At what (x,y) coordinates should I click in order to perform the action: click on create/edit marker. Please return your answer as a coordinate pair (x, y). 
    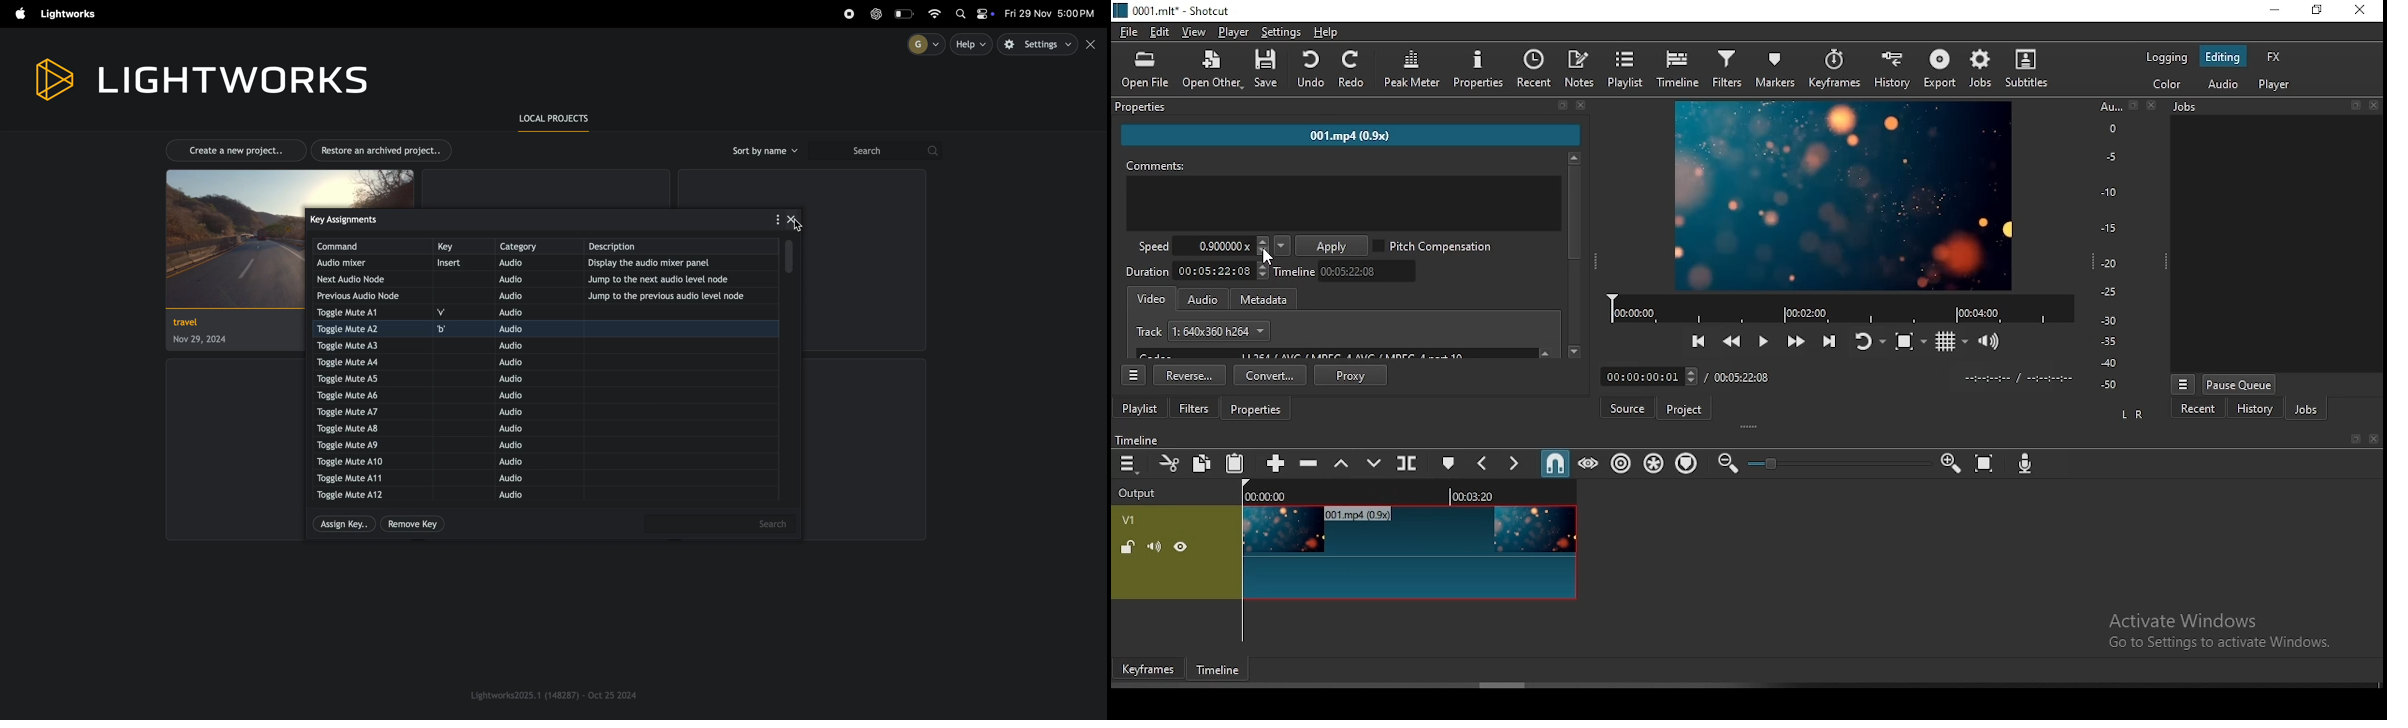
    Looking at the image, I should click on (1448, 464).